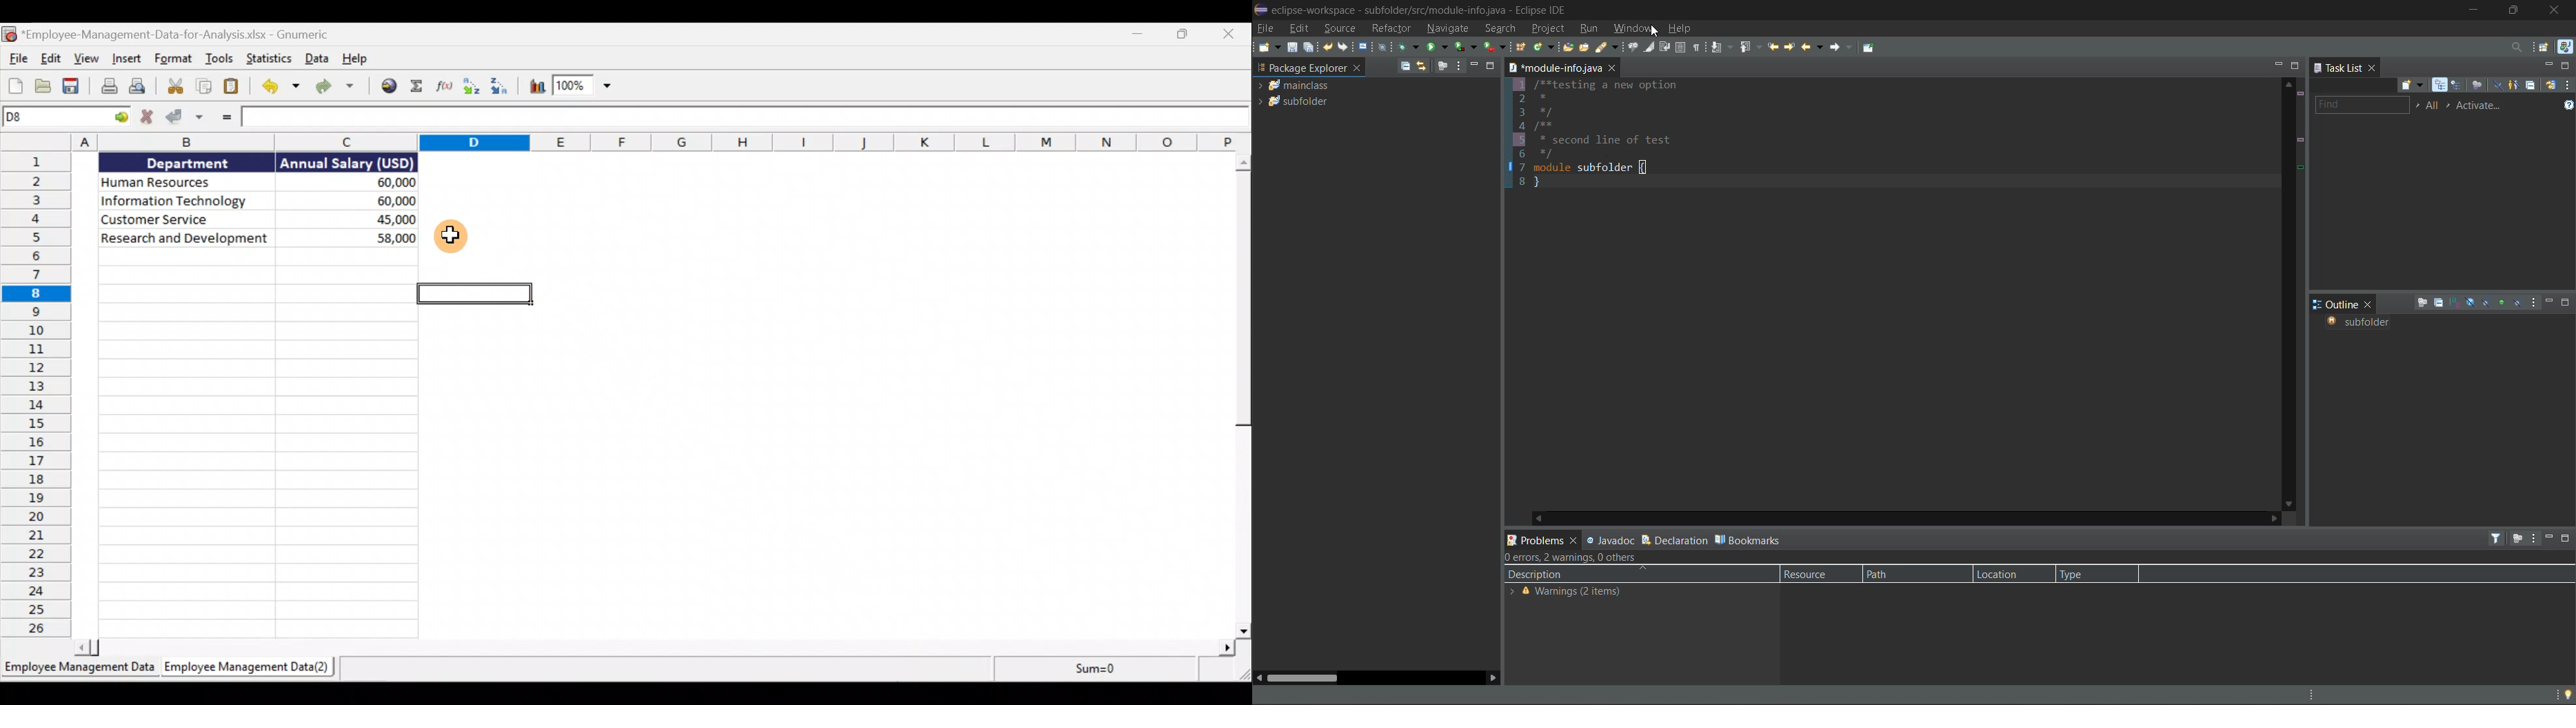  I want to click on problems, so click(1533, 537).